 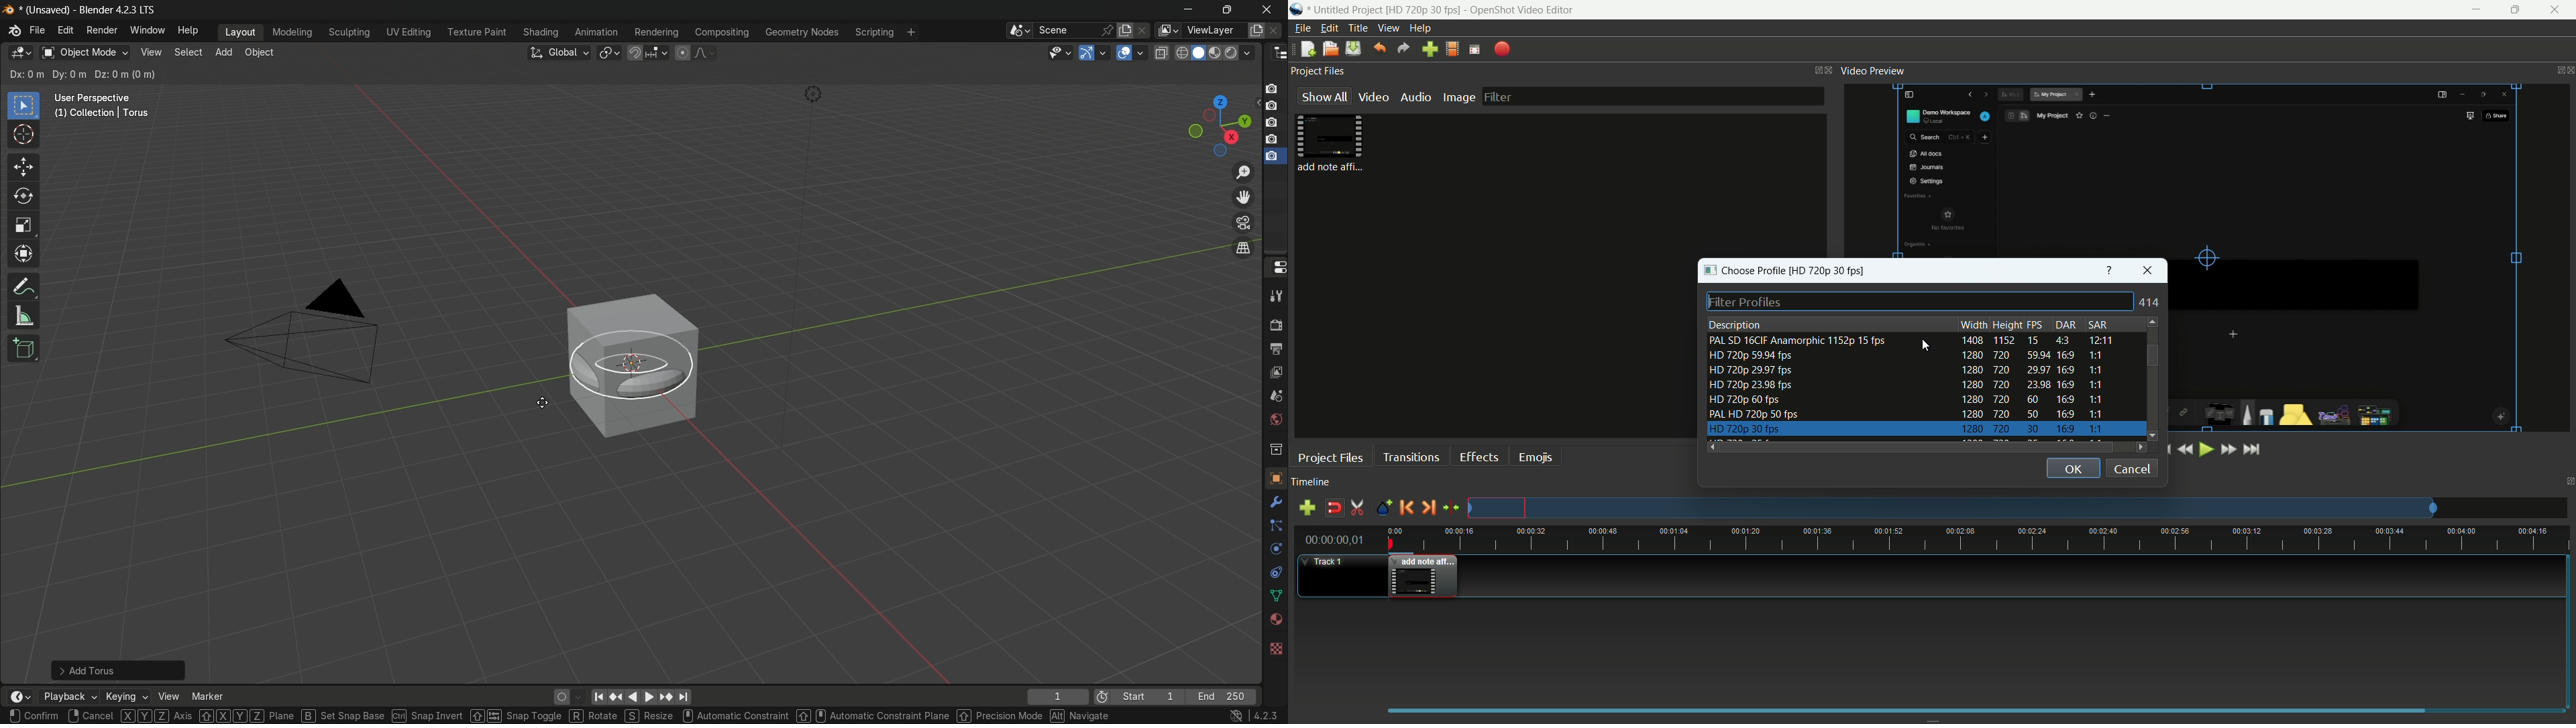 I want to click on add scene, so click(x=1125, y=31).